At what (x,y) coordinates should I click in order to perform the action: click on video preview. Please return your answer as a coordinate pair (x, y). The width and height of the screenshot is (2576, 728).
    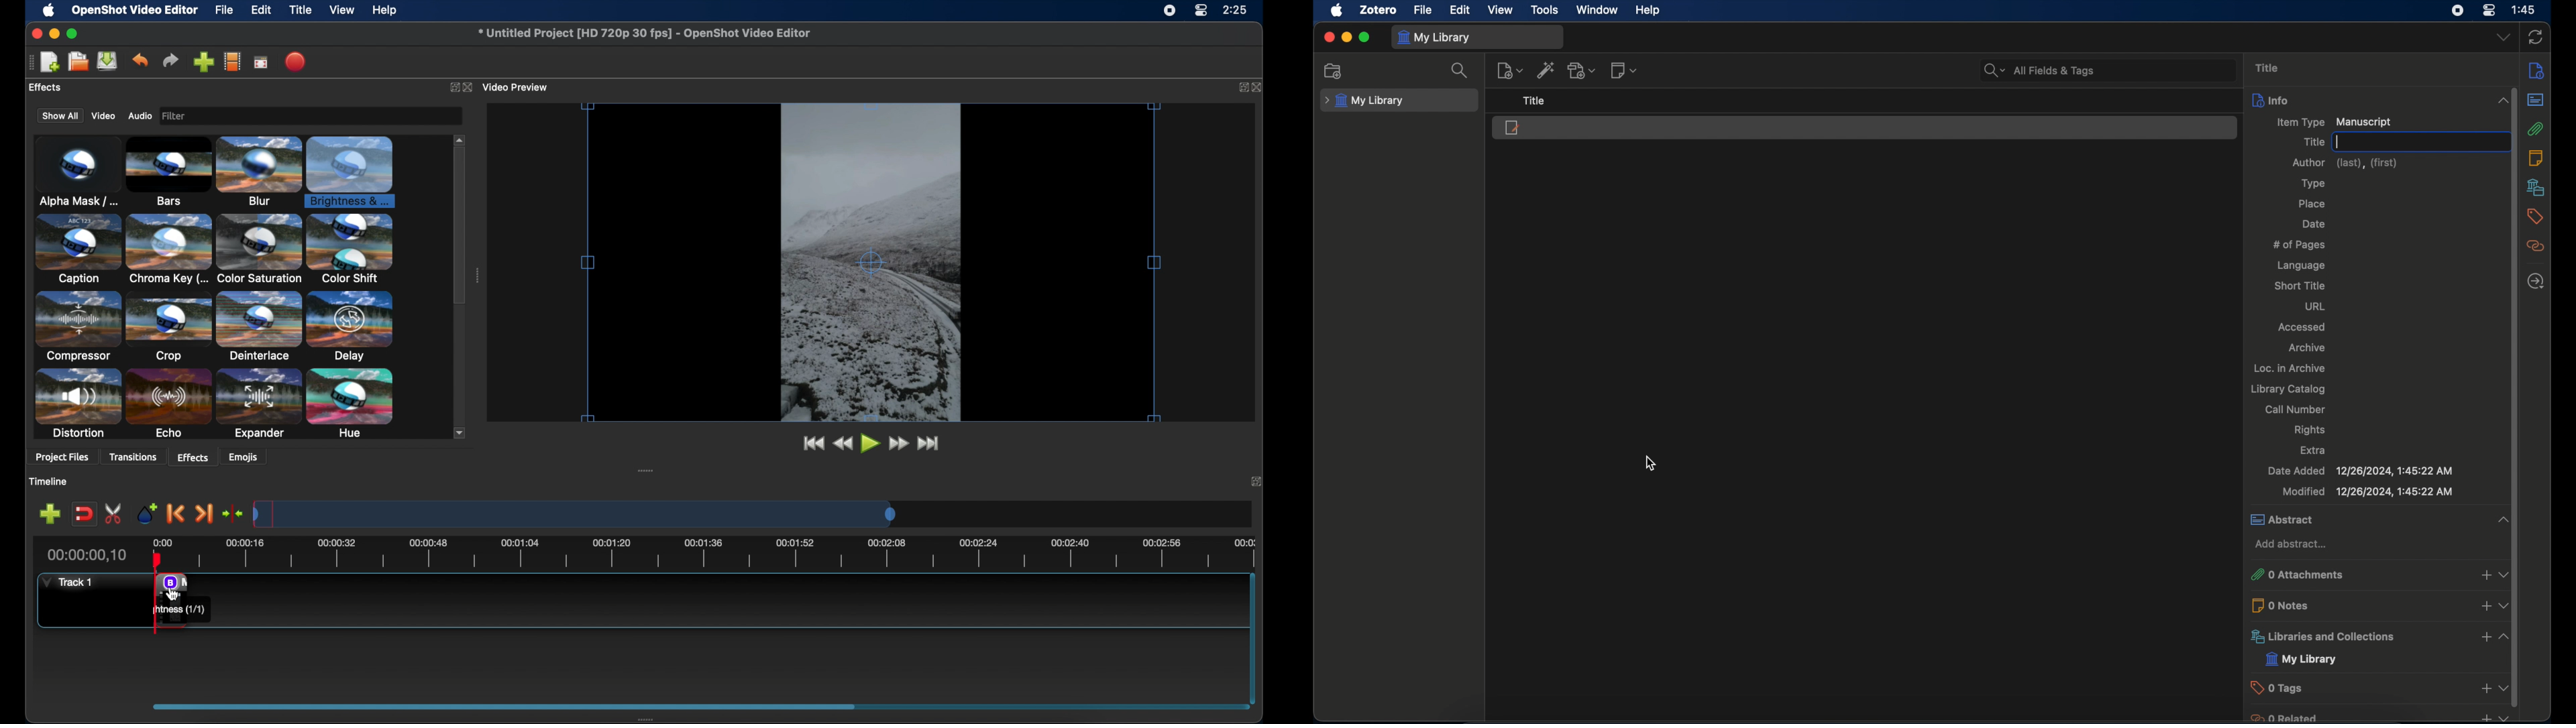
    Looking at the image, I should click on (517, 86).